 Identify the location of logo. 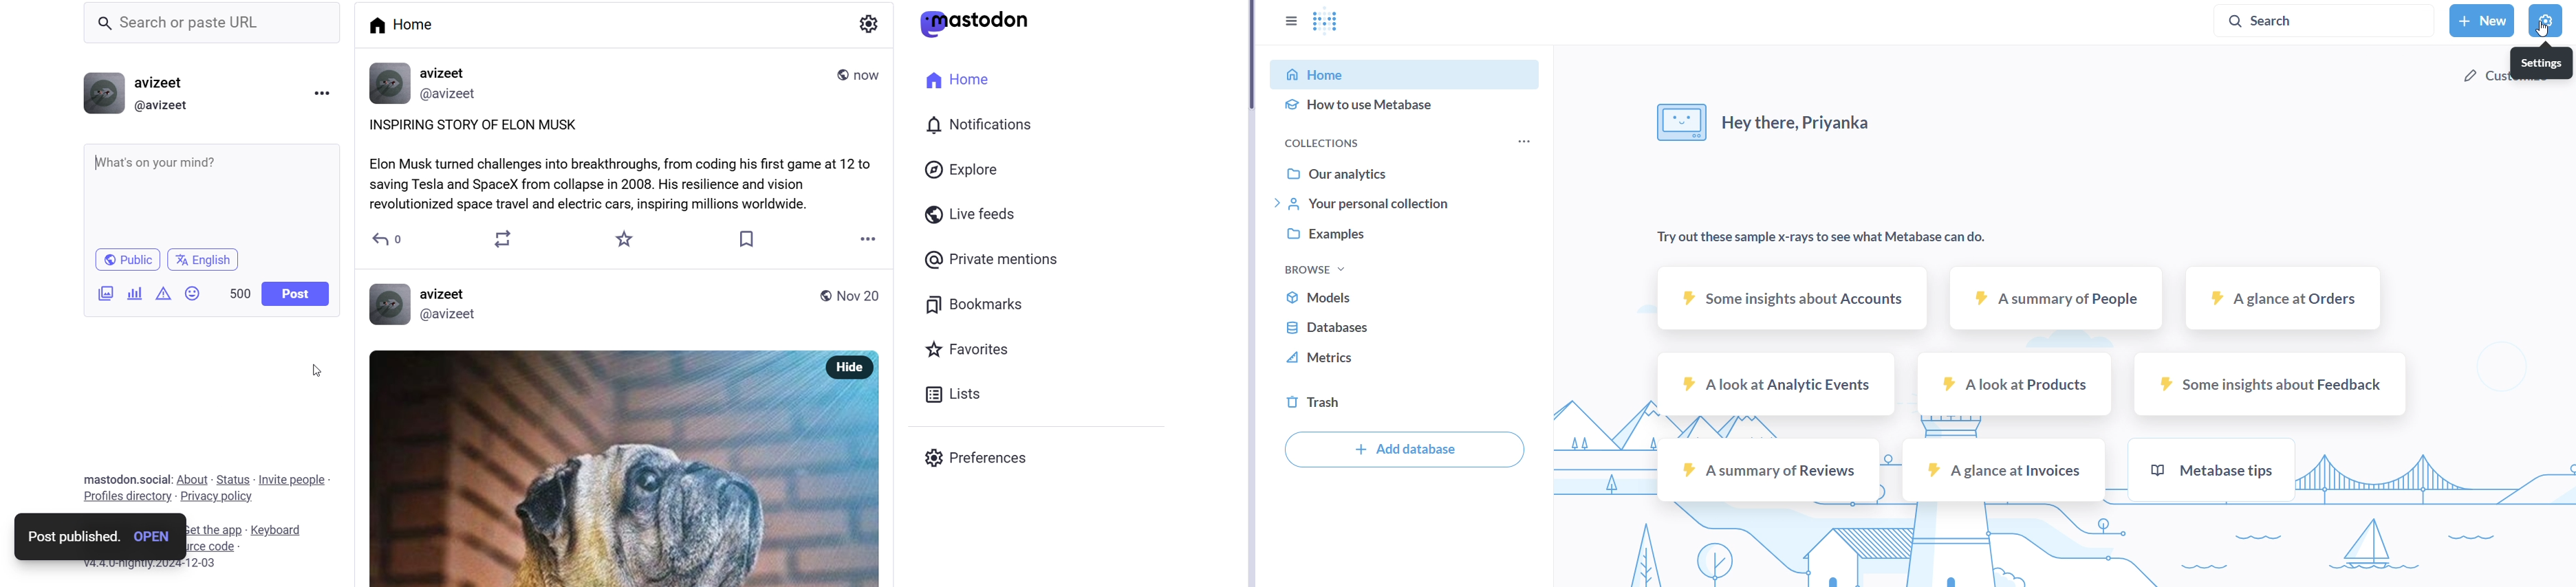
(980, 24).